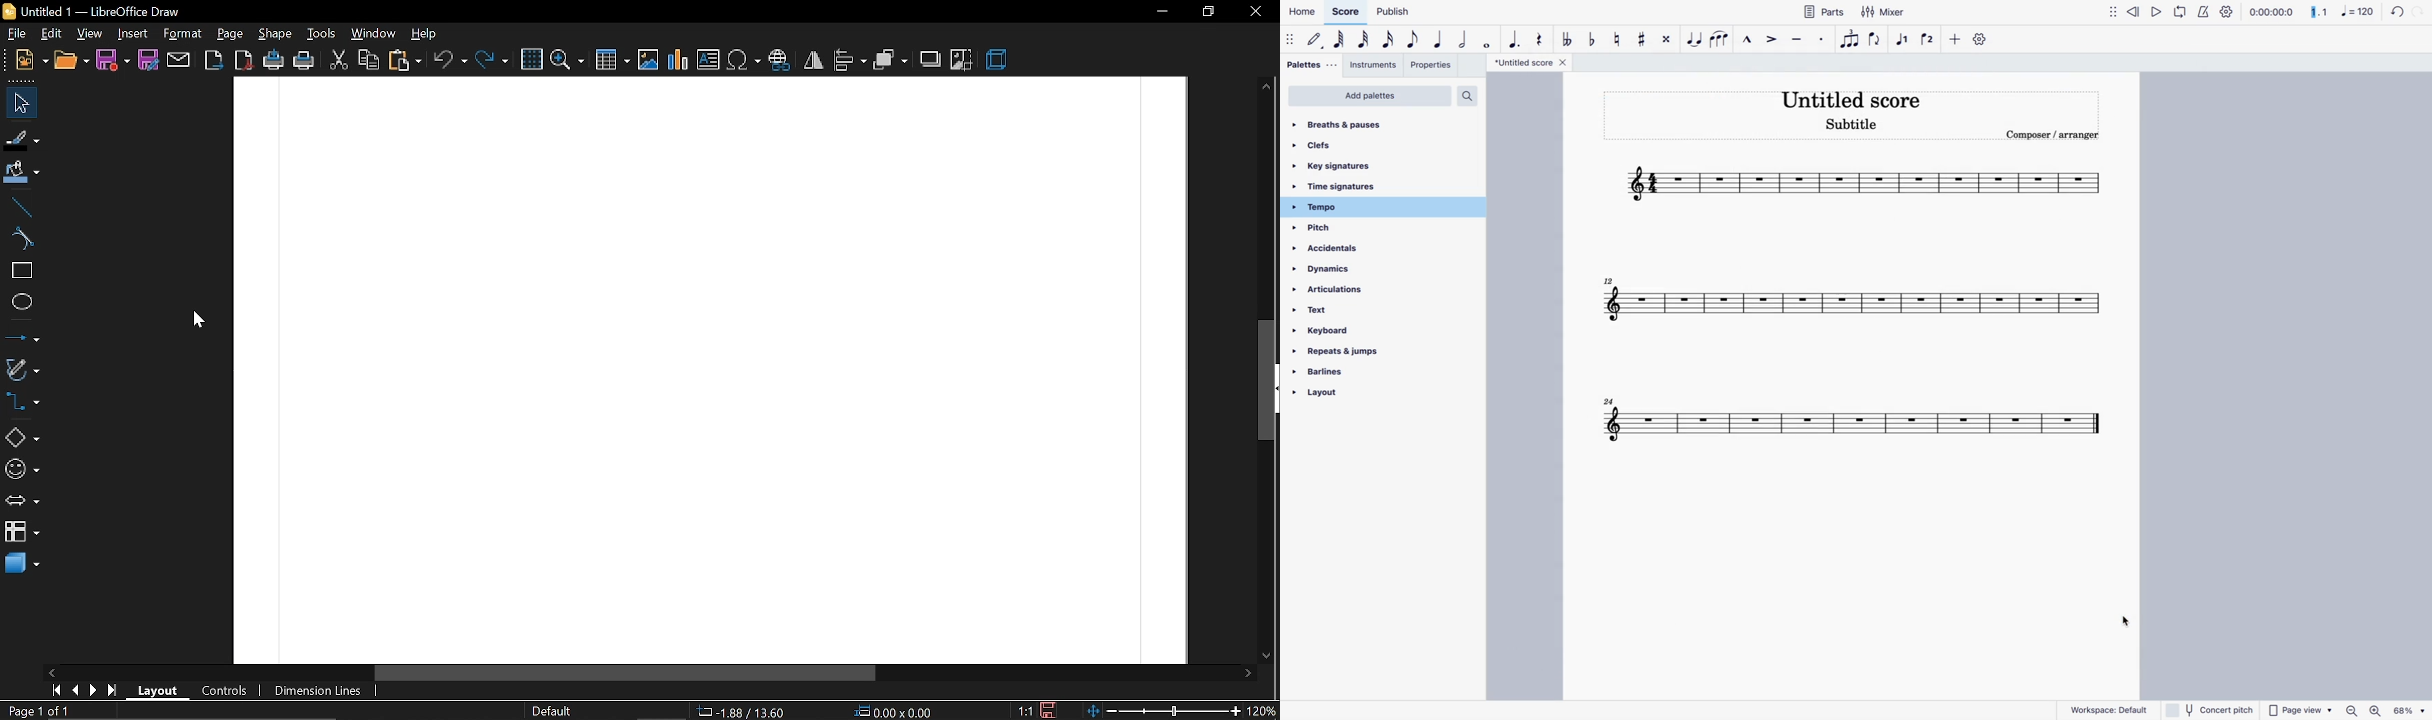 The width and height of the screenshot is (2436, 728). What do you see at coordinates (1255, 13) in the screenshot?
I see `close` at bounding box center [1255, 13].